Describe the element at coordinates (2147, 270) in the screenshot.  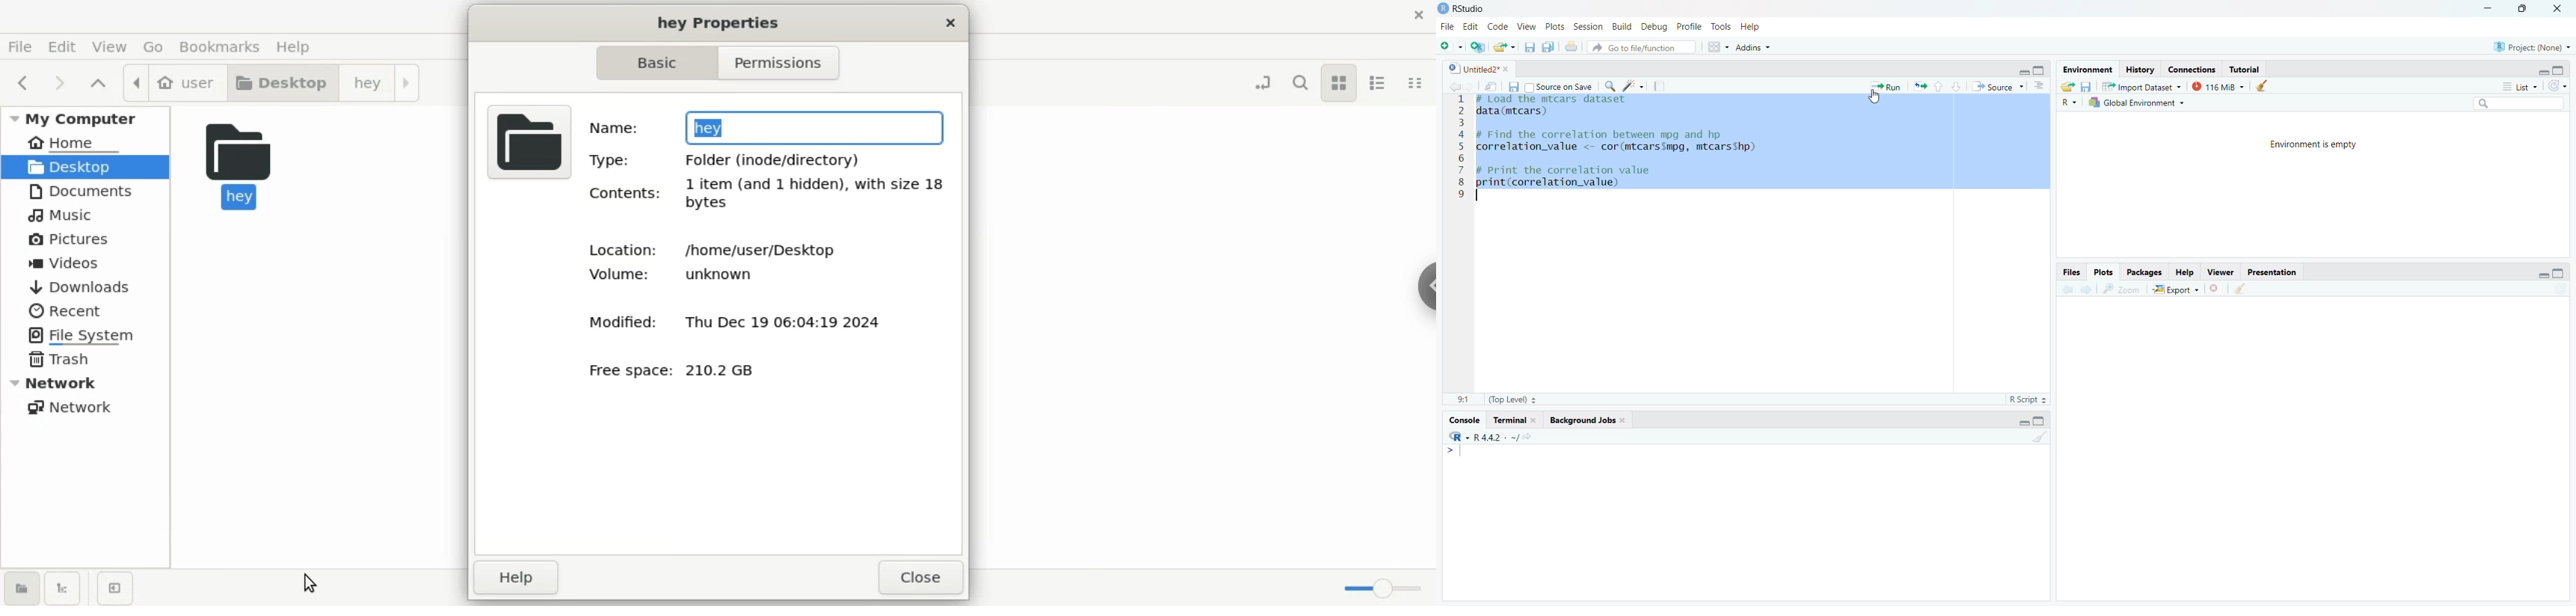
I see `Packages` at that location.